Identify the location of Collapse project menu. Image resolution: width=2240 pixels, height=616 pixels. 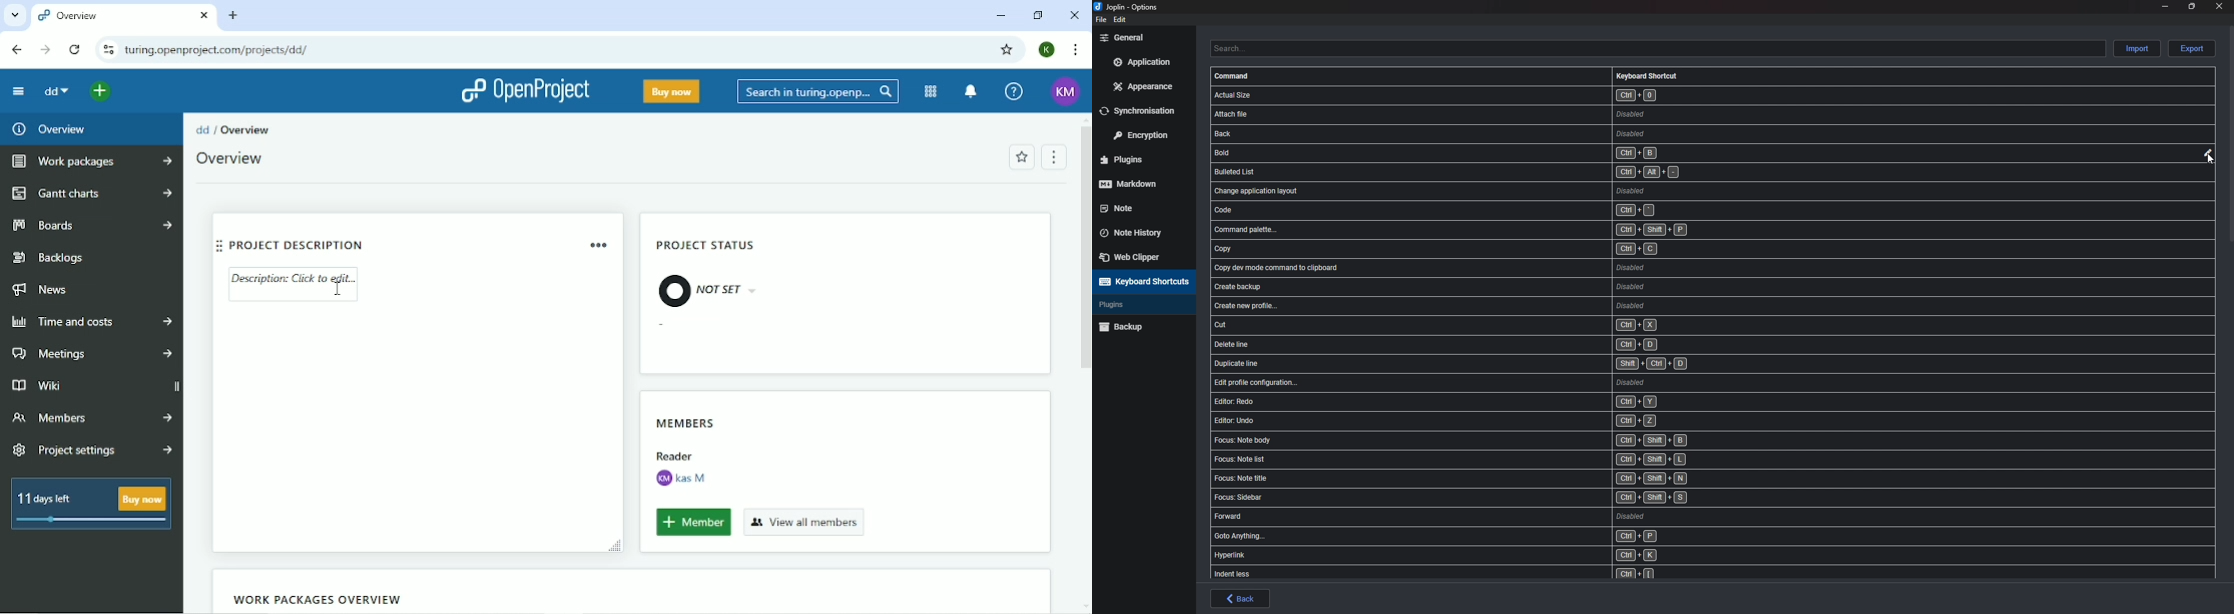
(18, 91).